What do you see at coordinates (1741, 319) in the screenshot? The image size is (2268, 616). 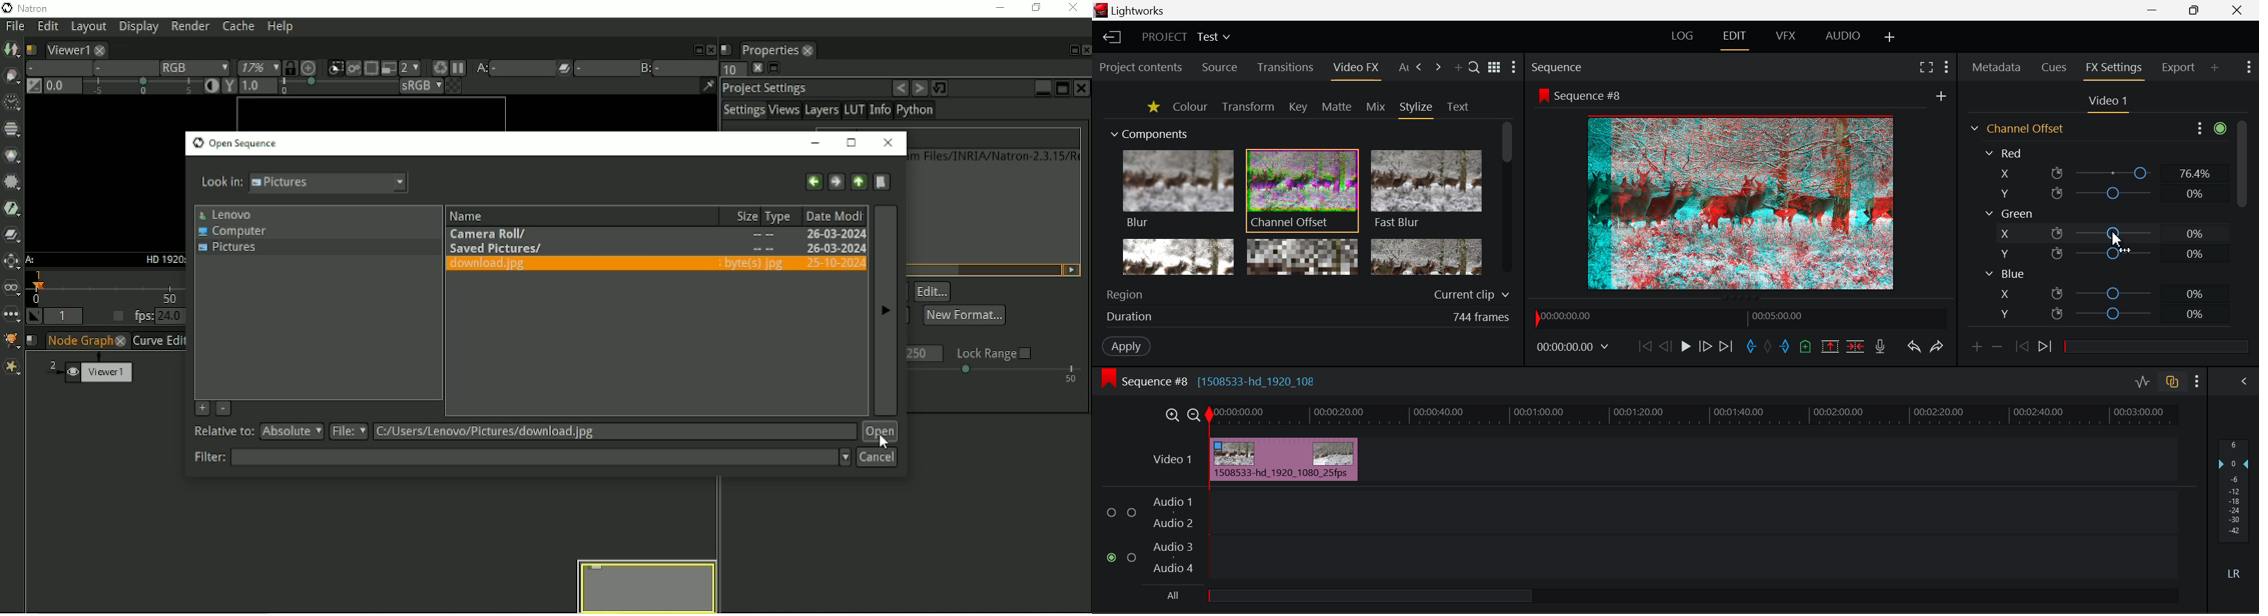 I see `Project Timeline Navigator` at bounding box center [1741, 319].